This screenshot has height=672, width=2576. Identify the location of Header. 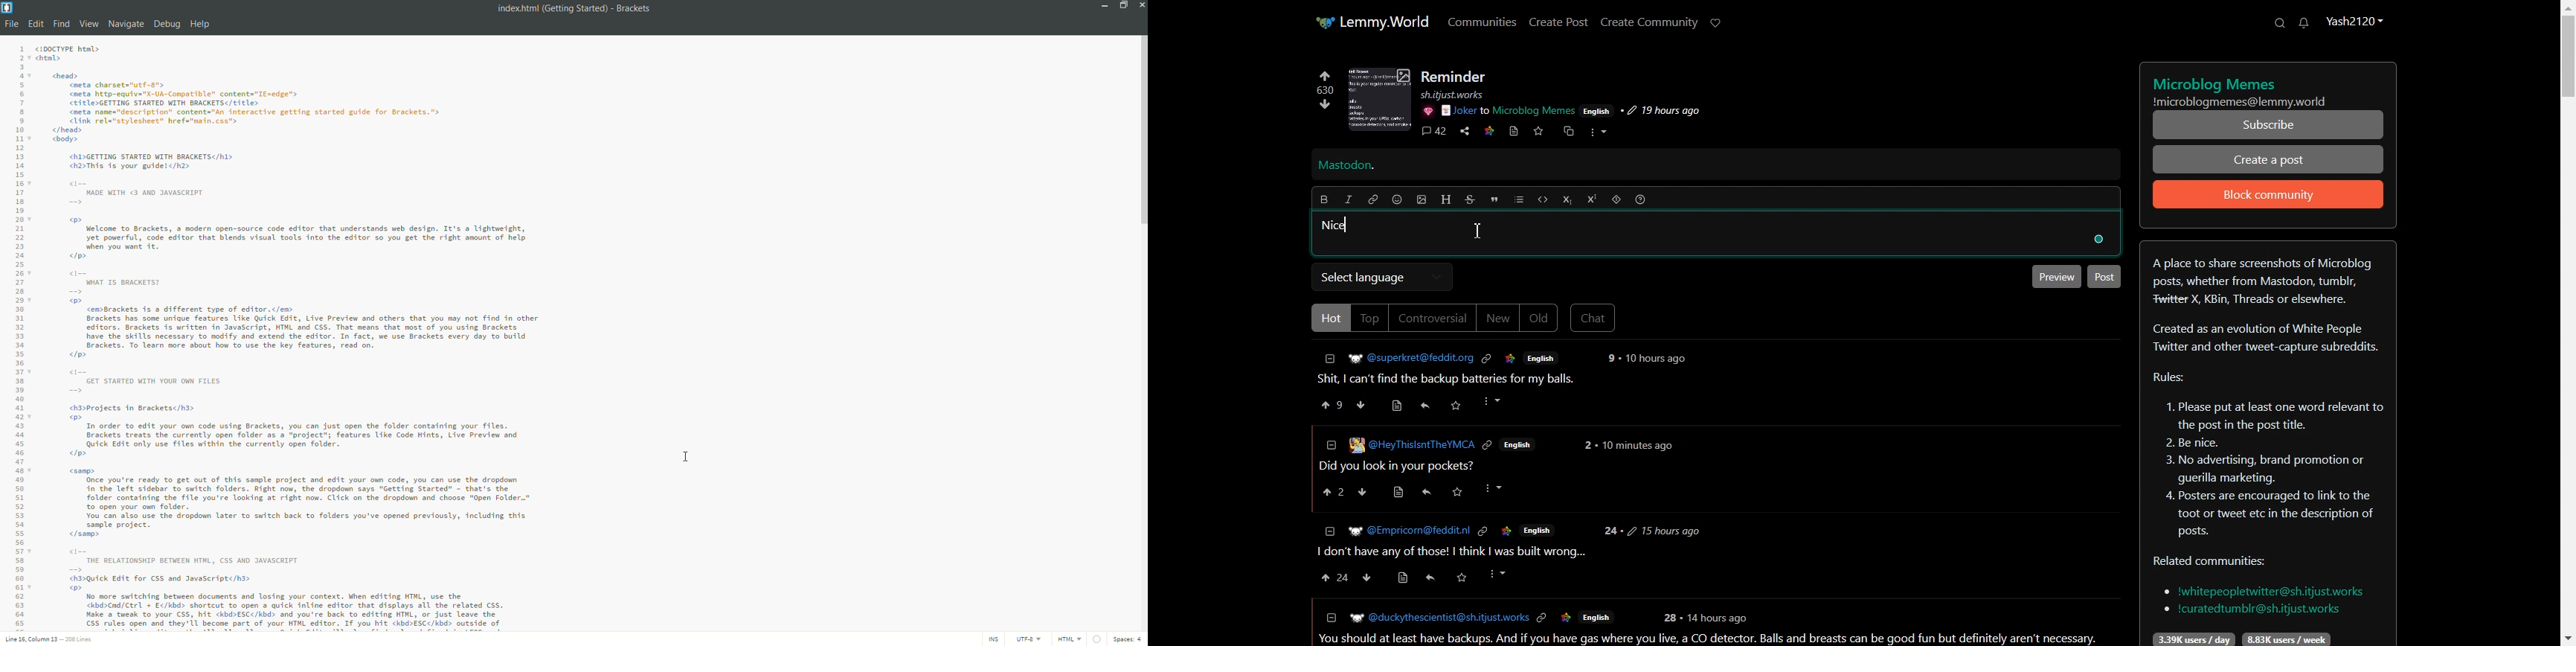
(1446, 199).